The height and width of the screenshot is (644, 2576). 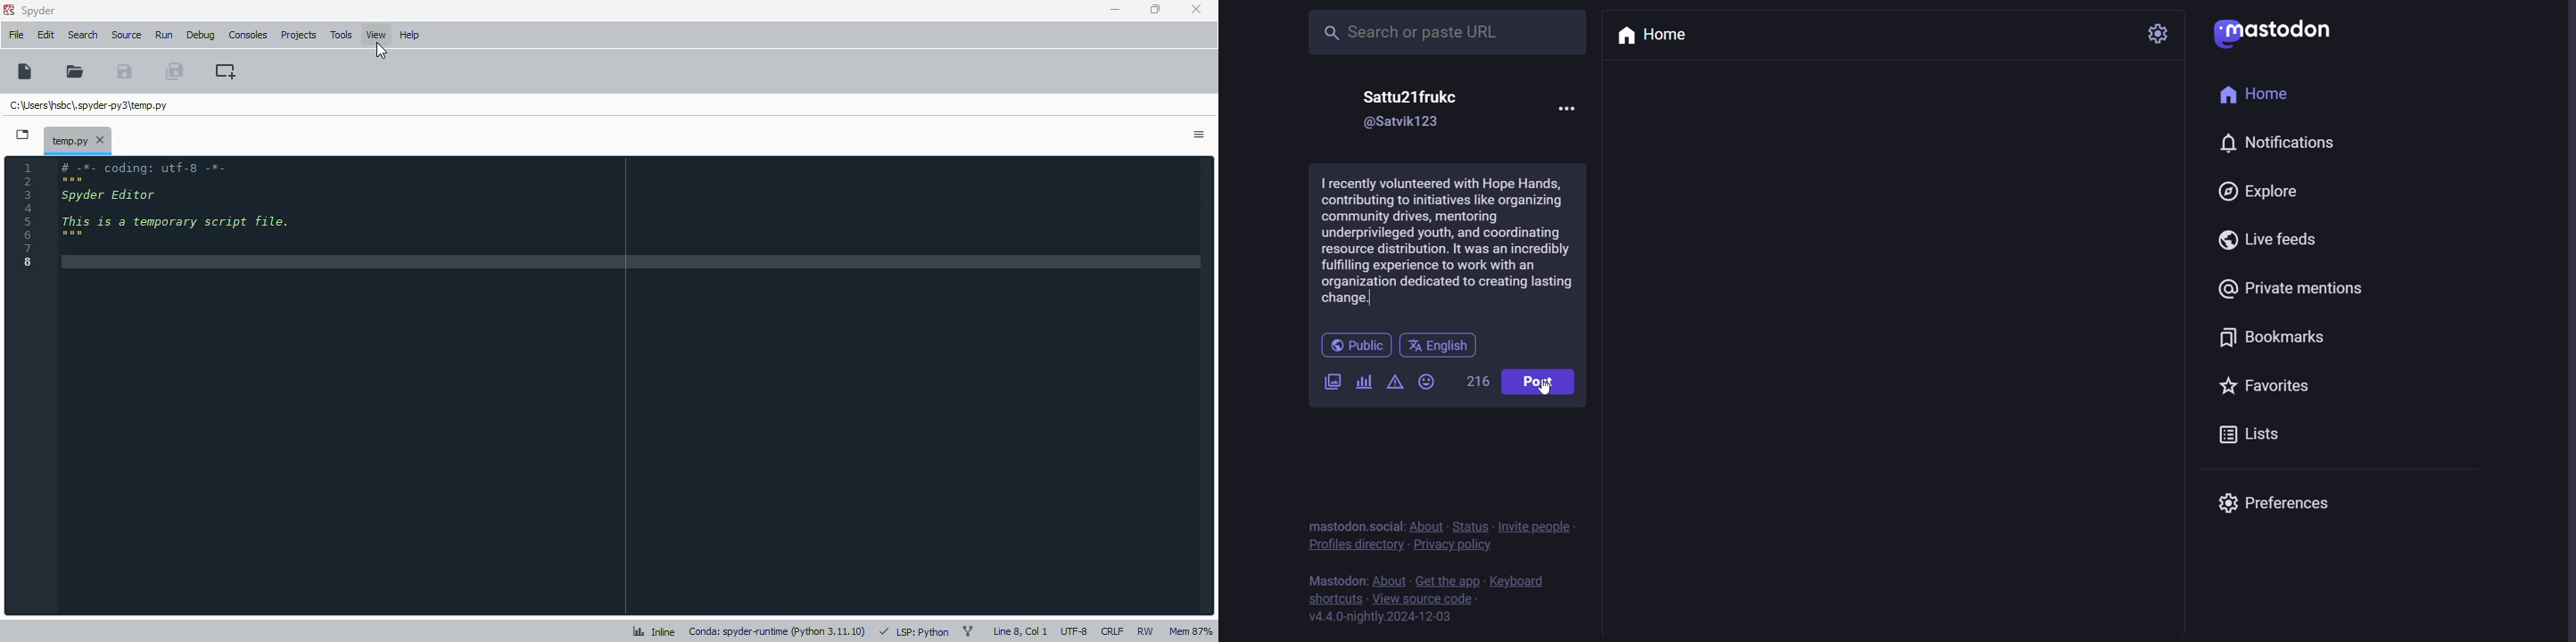 I want to click on run, so click(x=164, y=36).